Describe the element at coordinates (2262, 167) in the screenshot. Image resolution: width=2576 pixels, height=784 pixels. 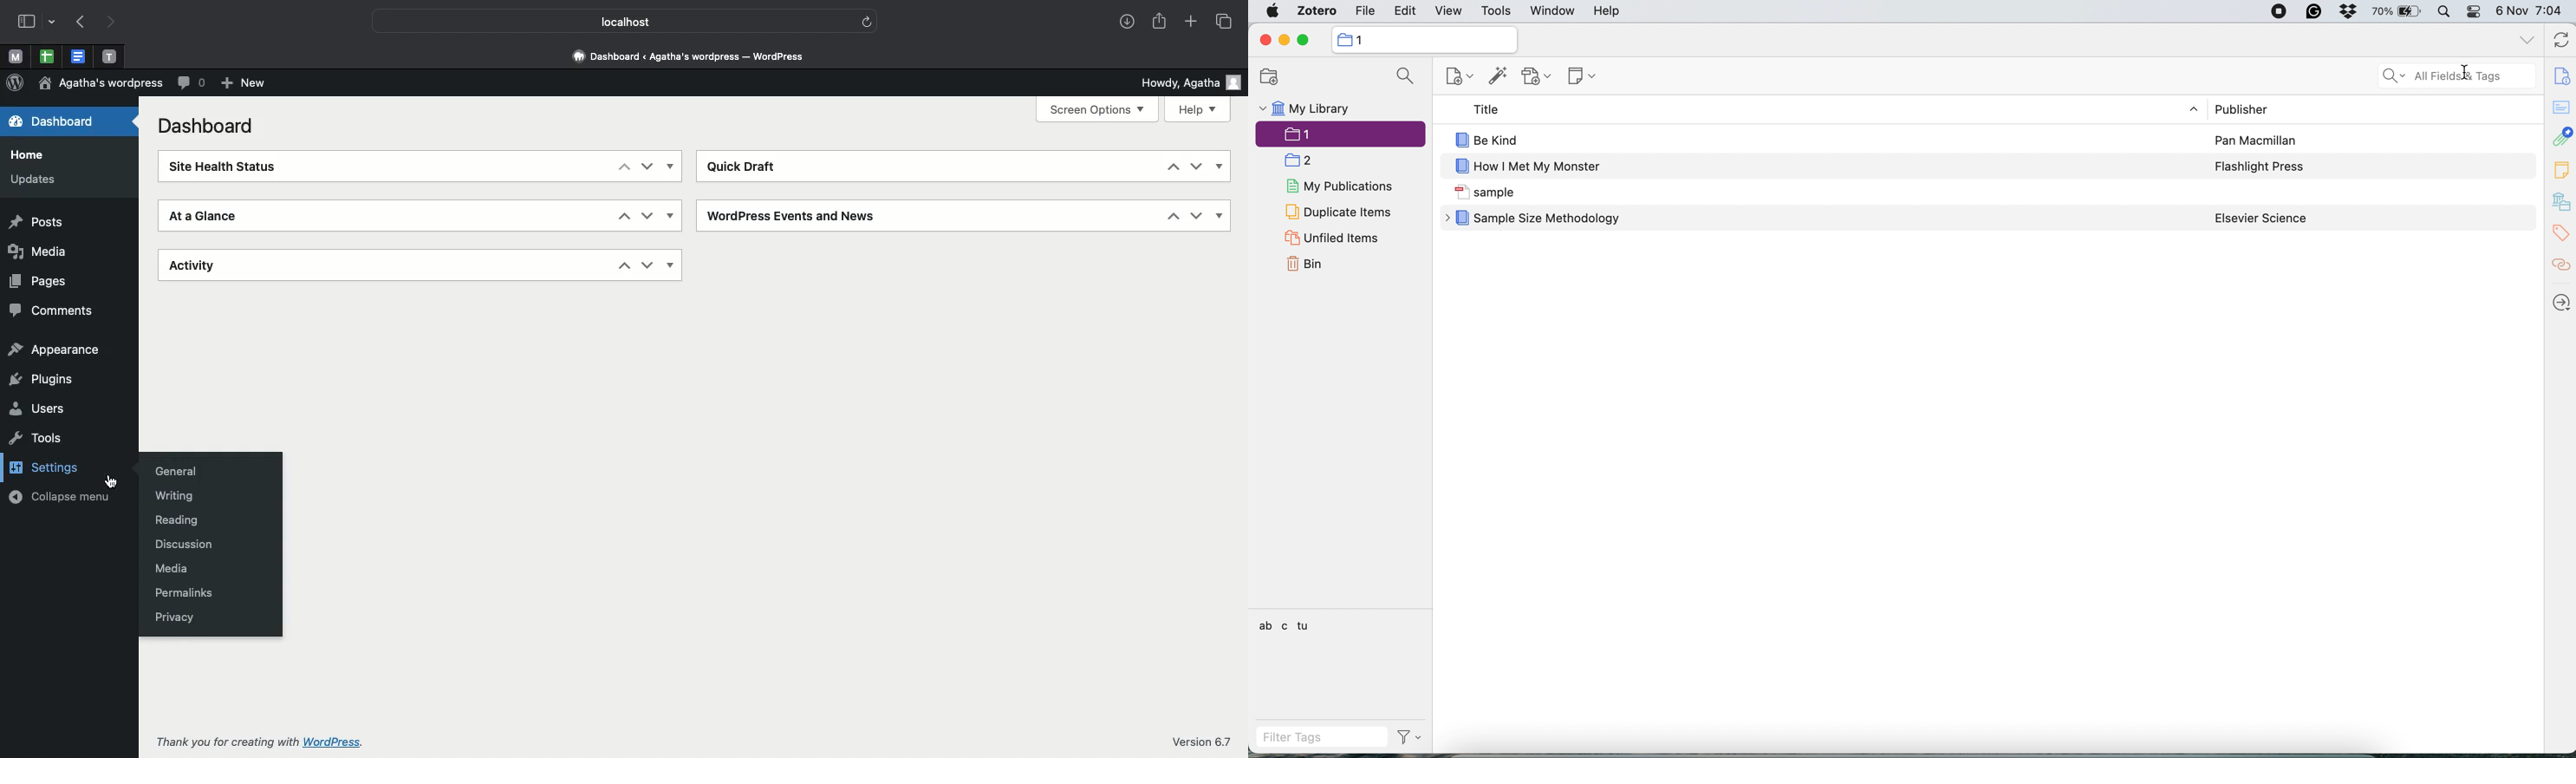
I see `Flashlight Press` at that location.